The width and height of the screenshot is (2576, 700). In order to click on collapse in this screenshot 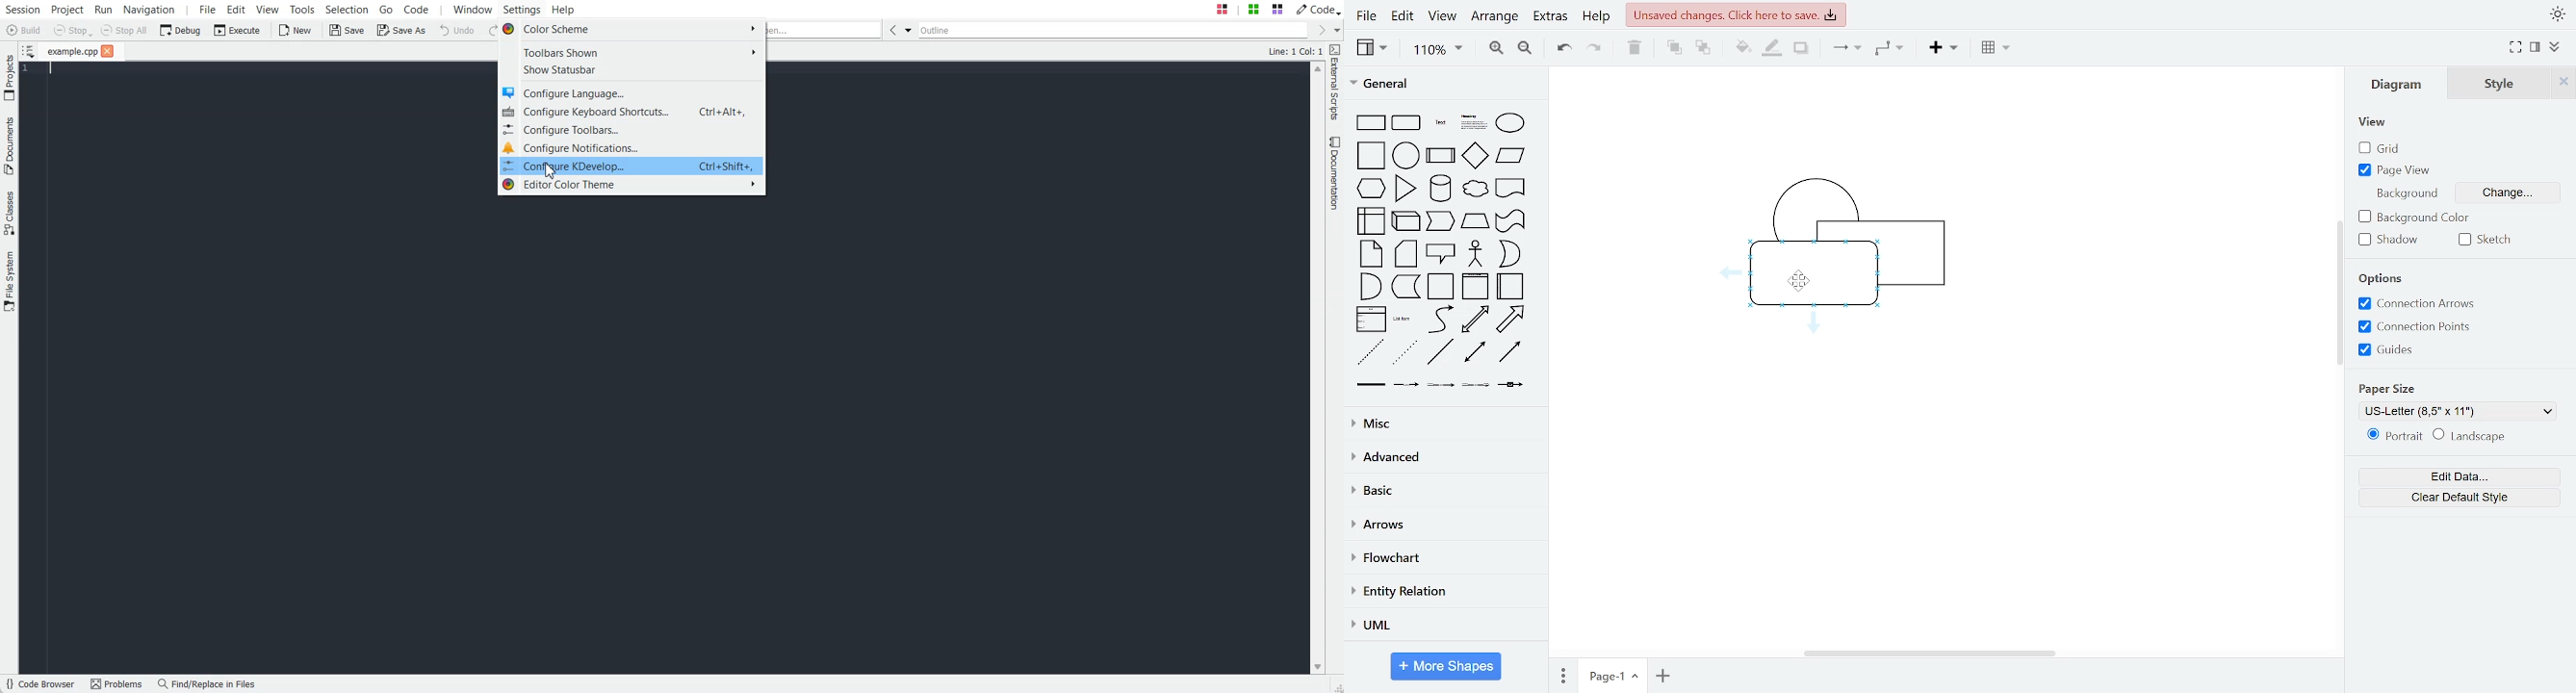, I will do `click(2558, 45)`.